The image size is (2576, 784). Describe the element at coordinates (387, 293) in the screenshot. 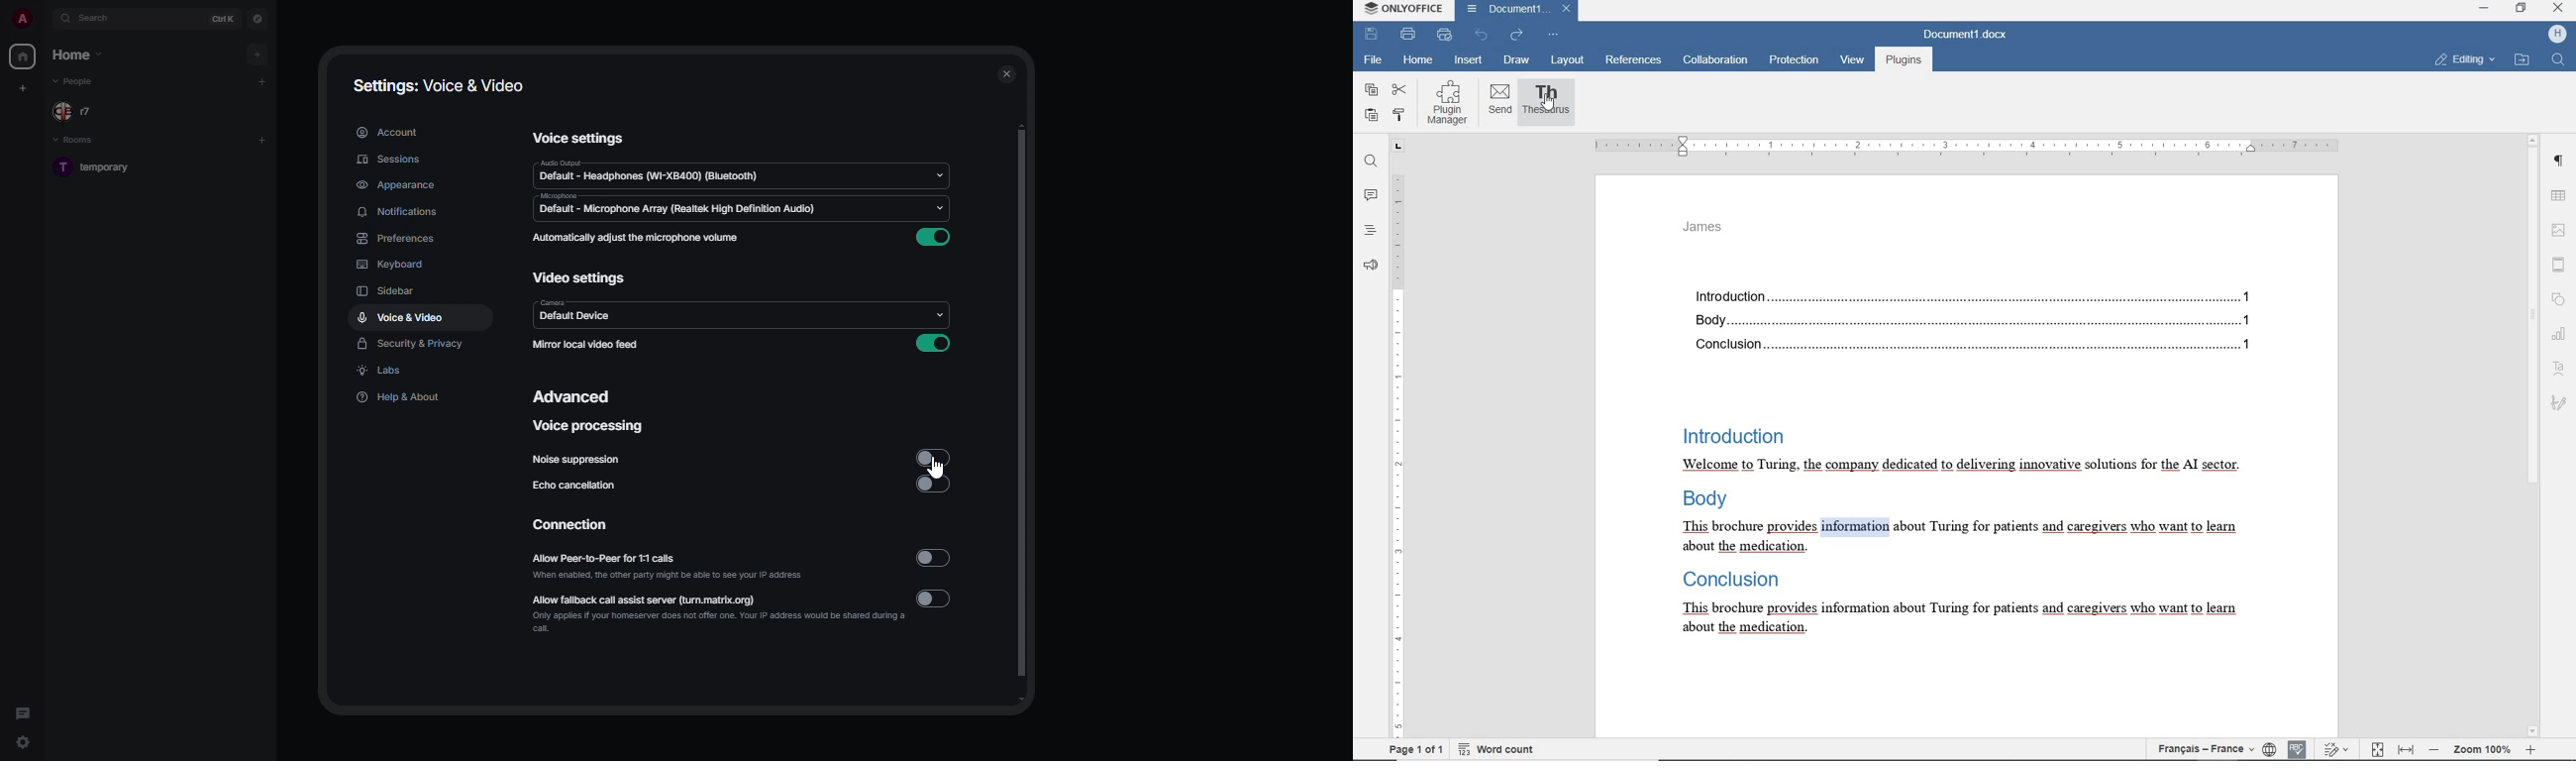

I see `sidebar` at that location.